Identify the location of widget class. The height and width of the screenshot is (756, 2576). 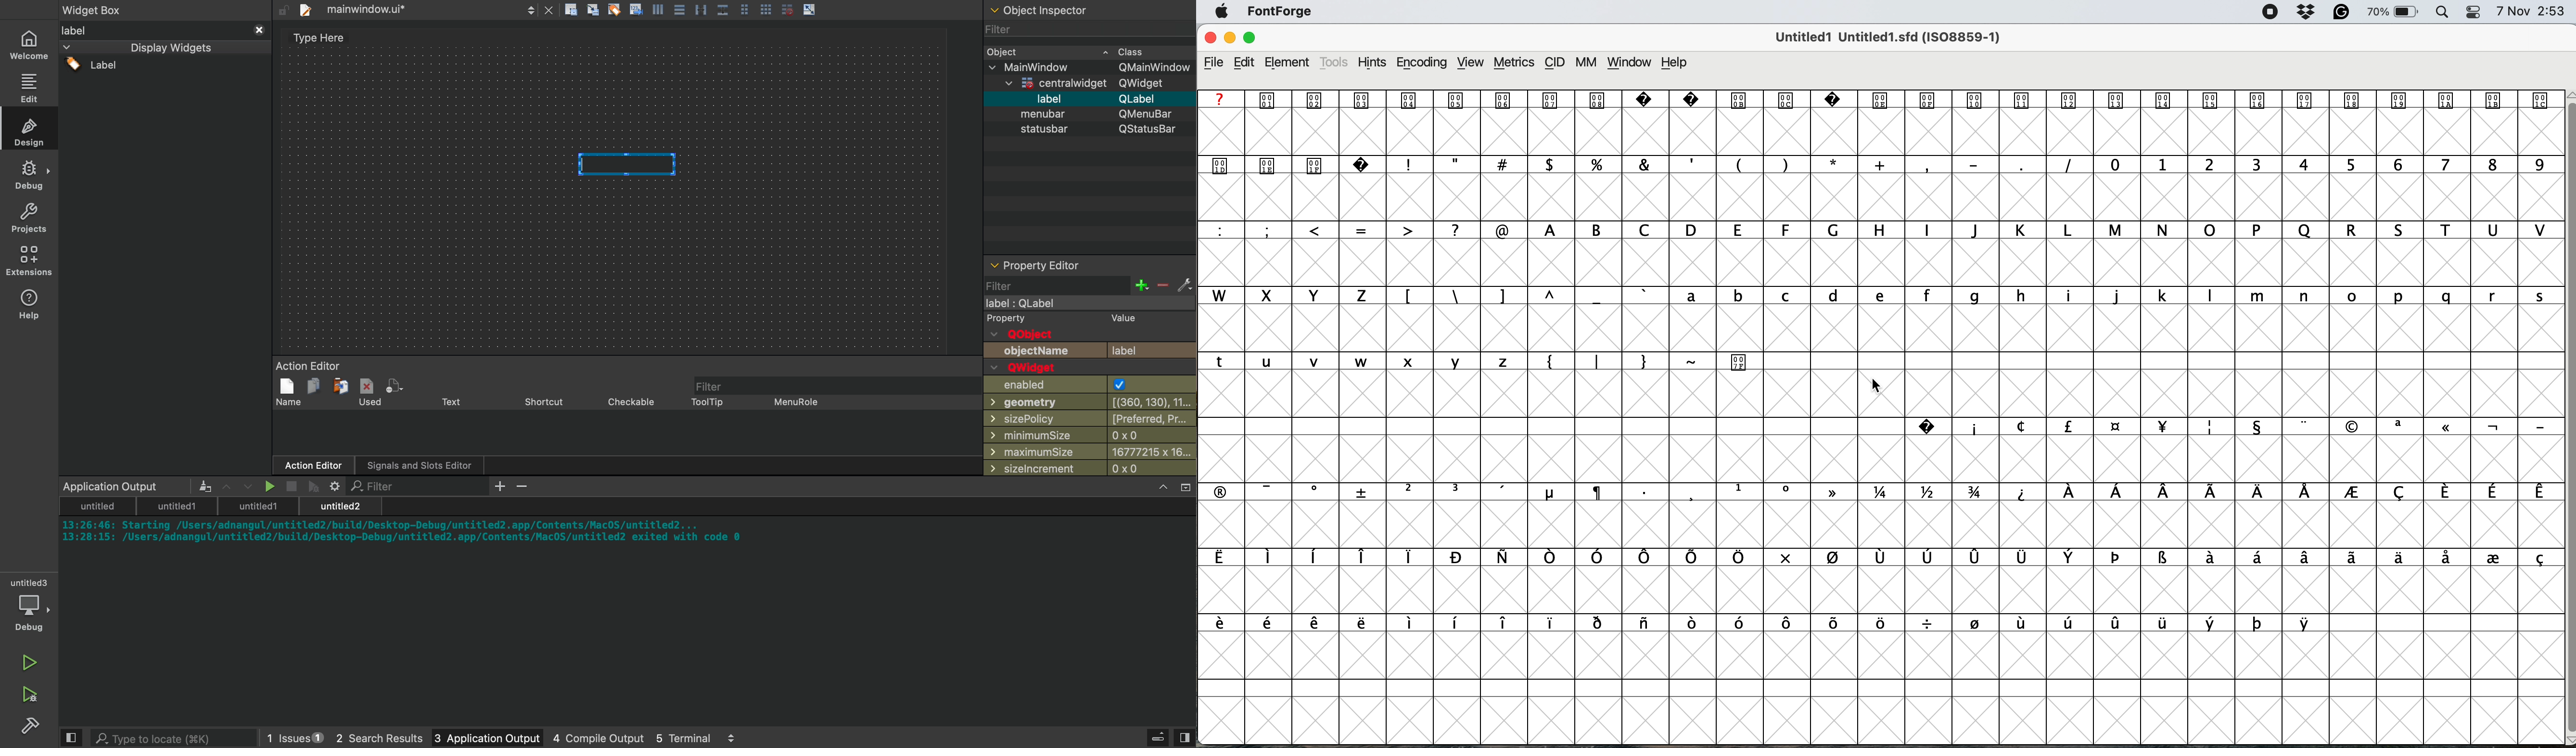
(1091, 51).